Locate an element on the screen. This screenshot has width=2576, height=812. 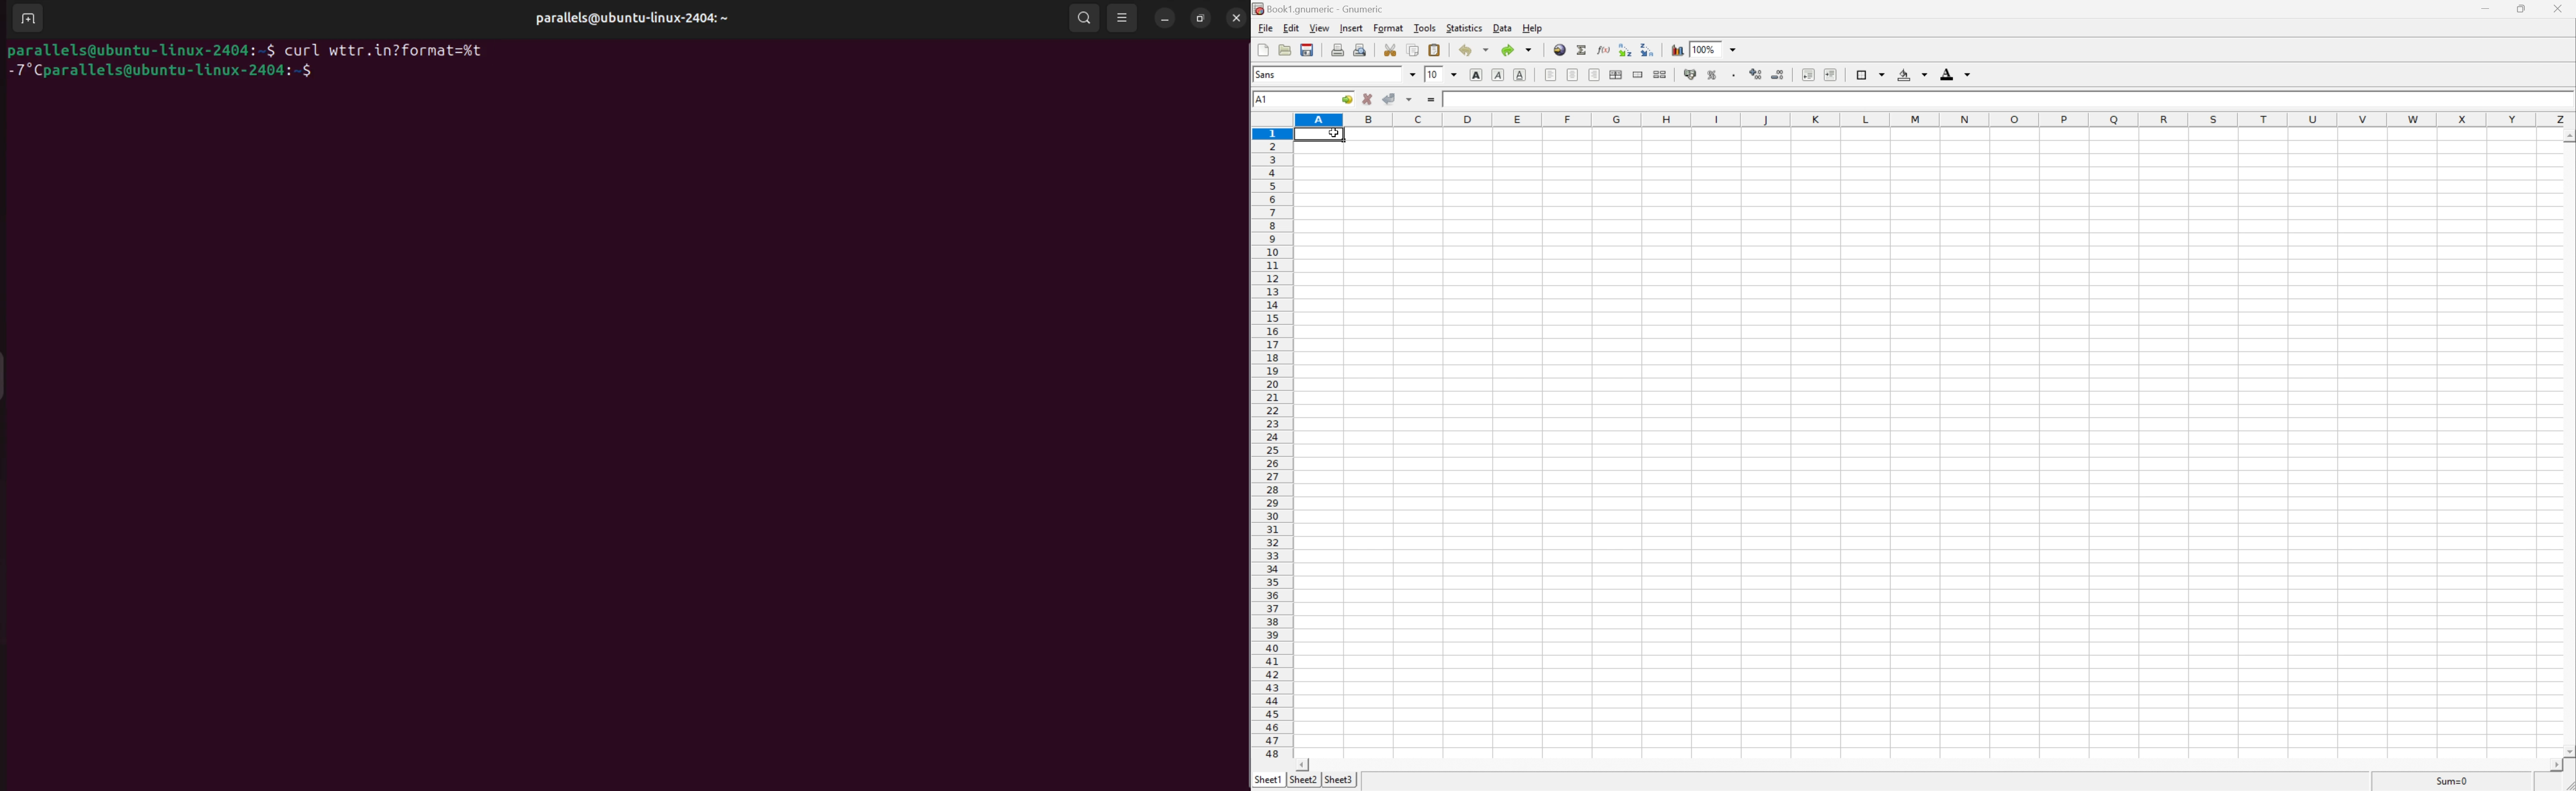
Sort the selected region in descending order based on the first column selected is located at coordinates (1648, 50).